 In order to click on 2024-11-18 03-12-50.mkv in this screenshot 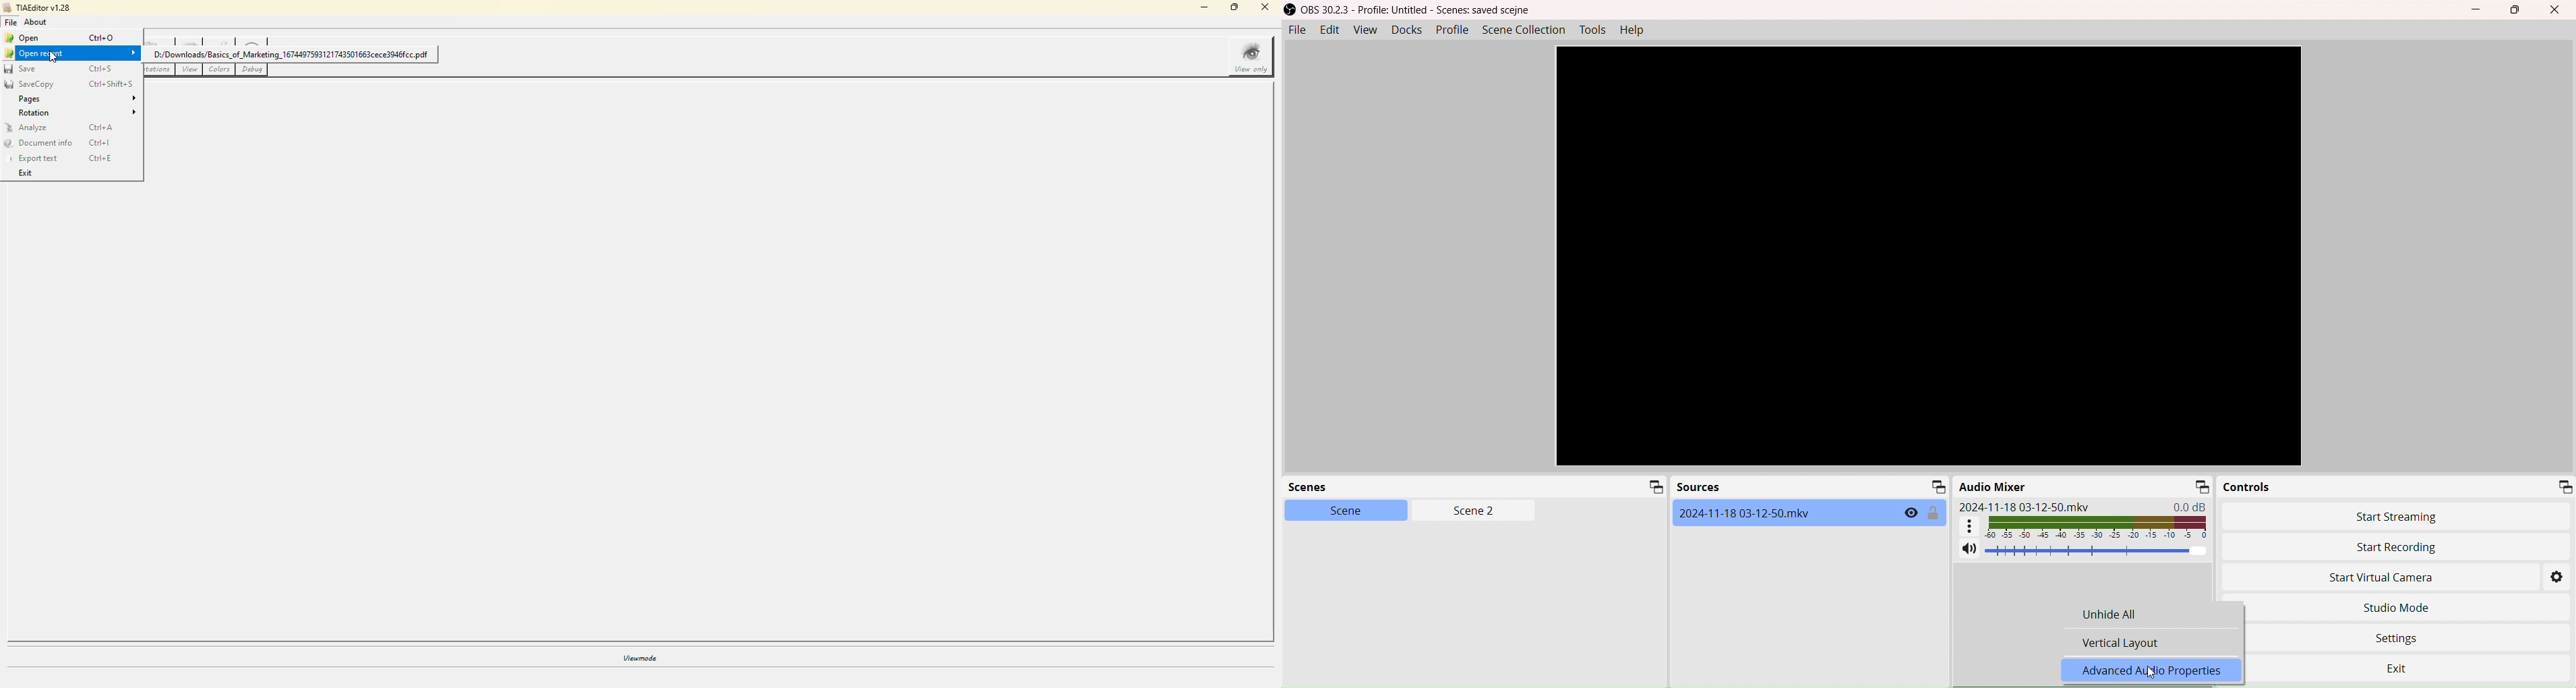, I will do `click(2025, 507)`.